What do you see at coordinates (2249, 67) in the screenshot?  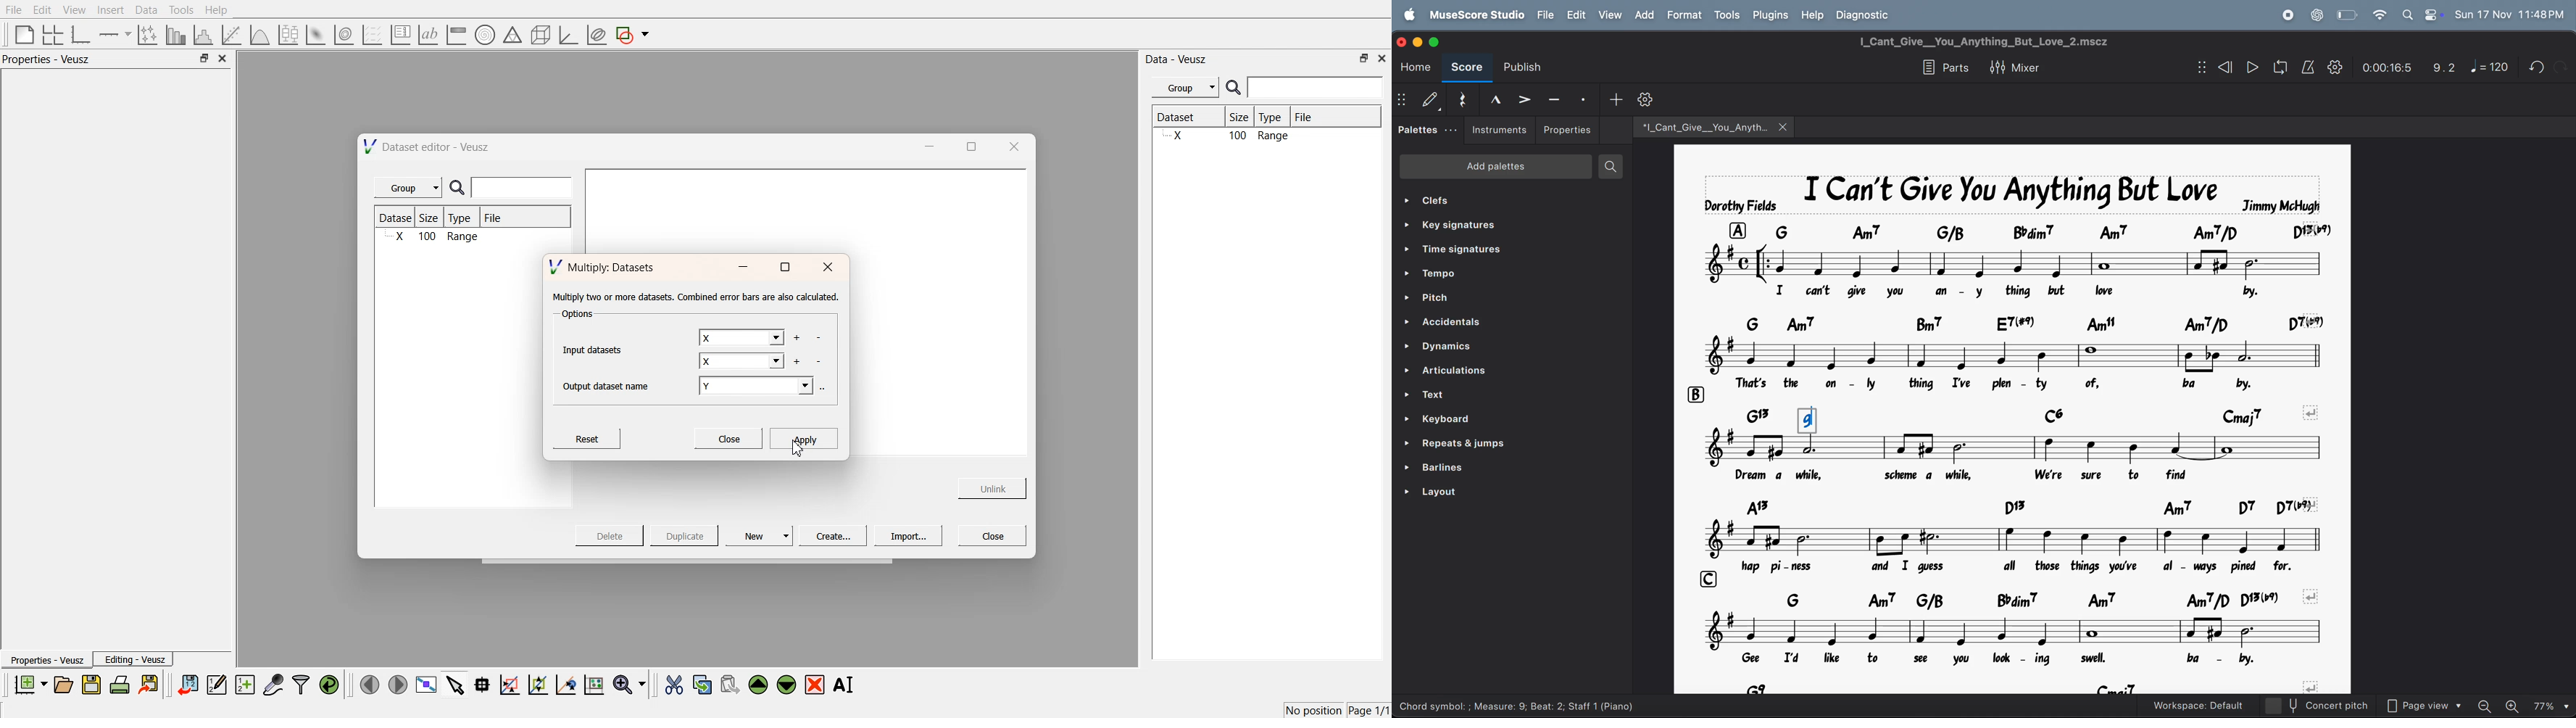 I see `play` at bounding box center [2249, 67].